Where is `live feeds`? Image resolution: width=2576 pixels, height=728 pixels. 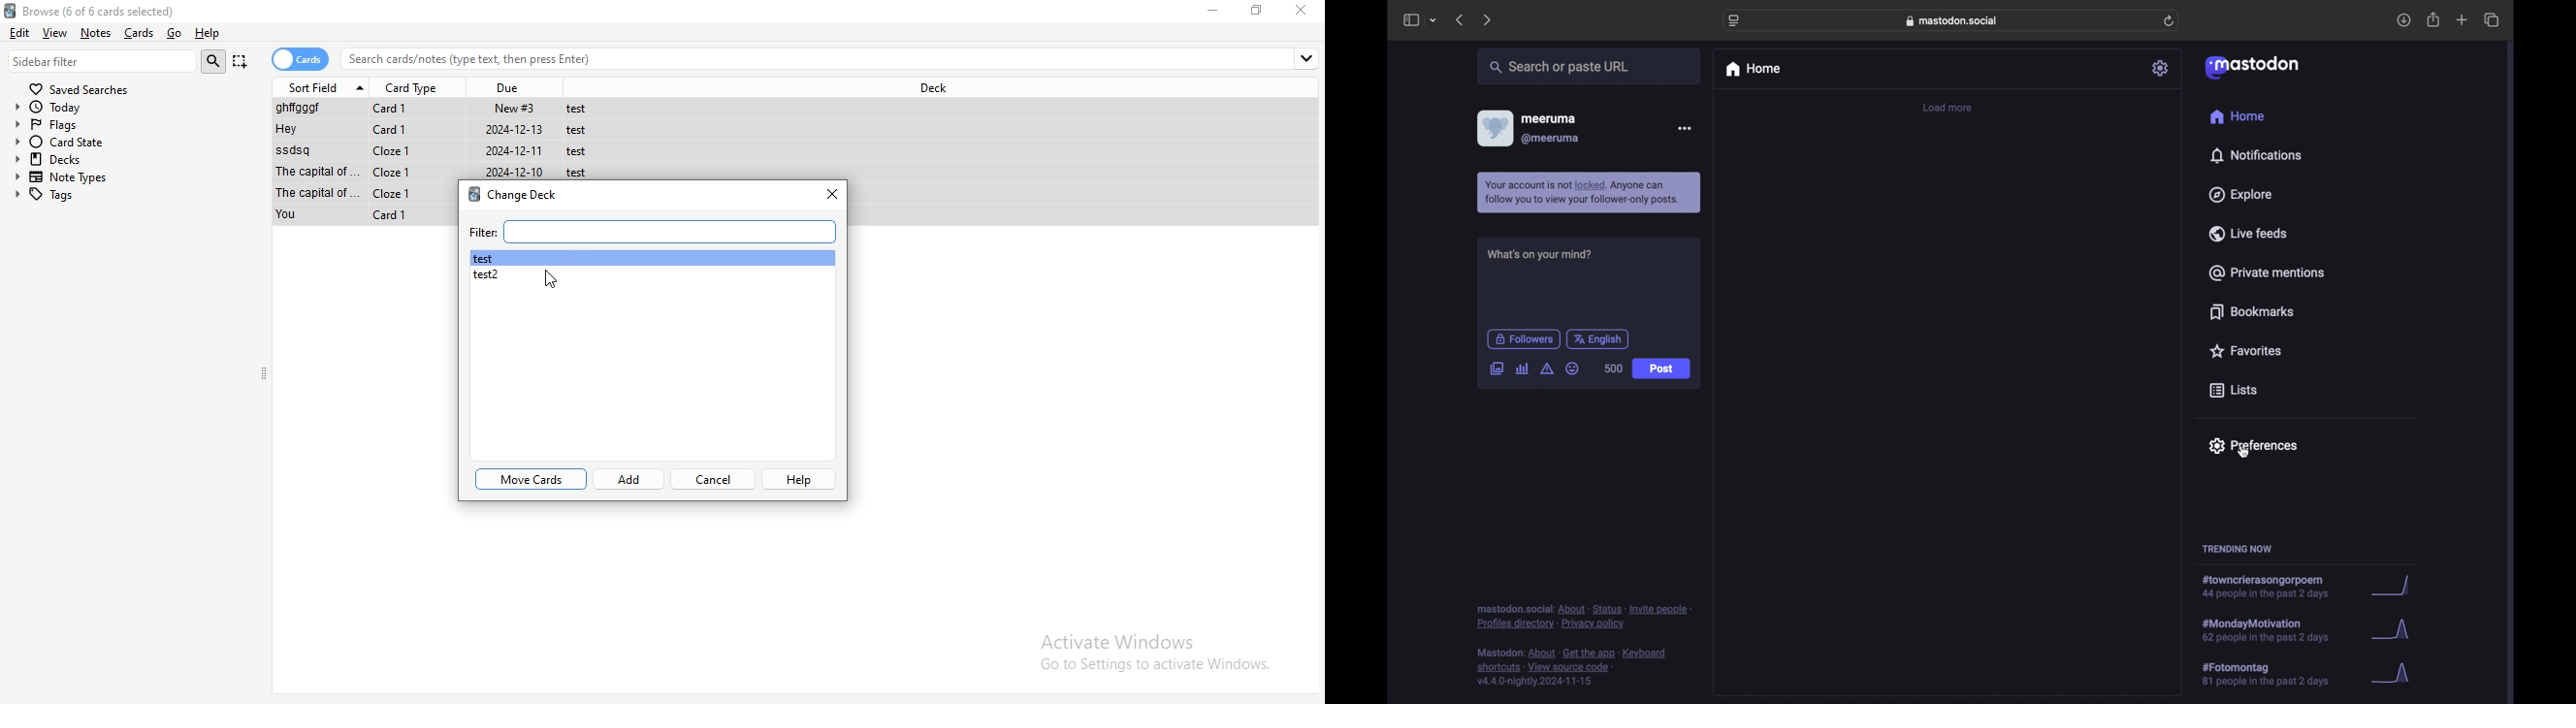 live feeds is located at coordinates (2248, 233).